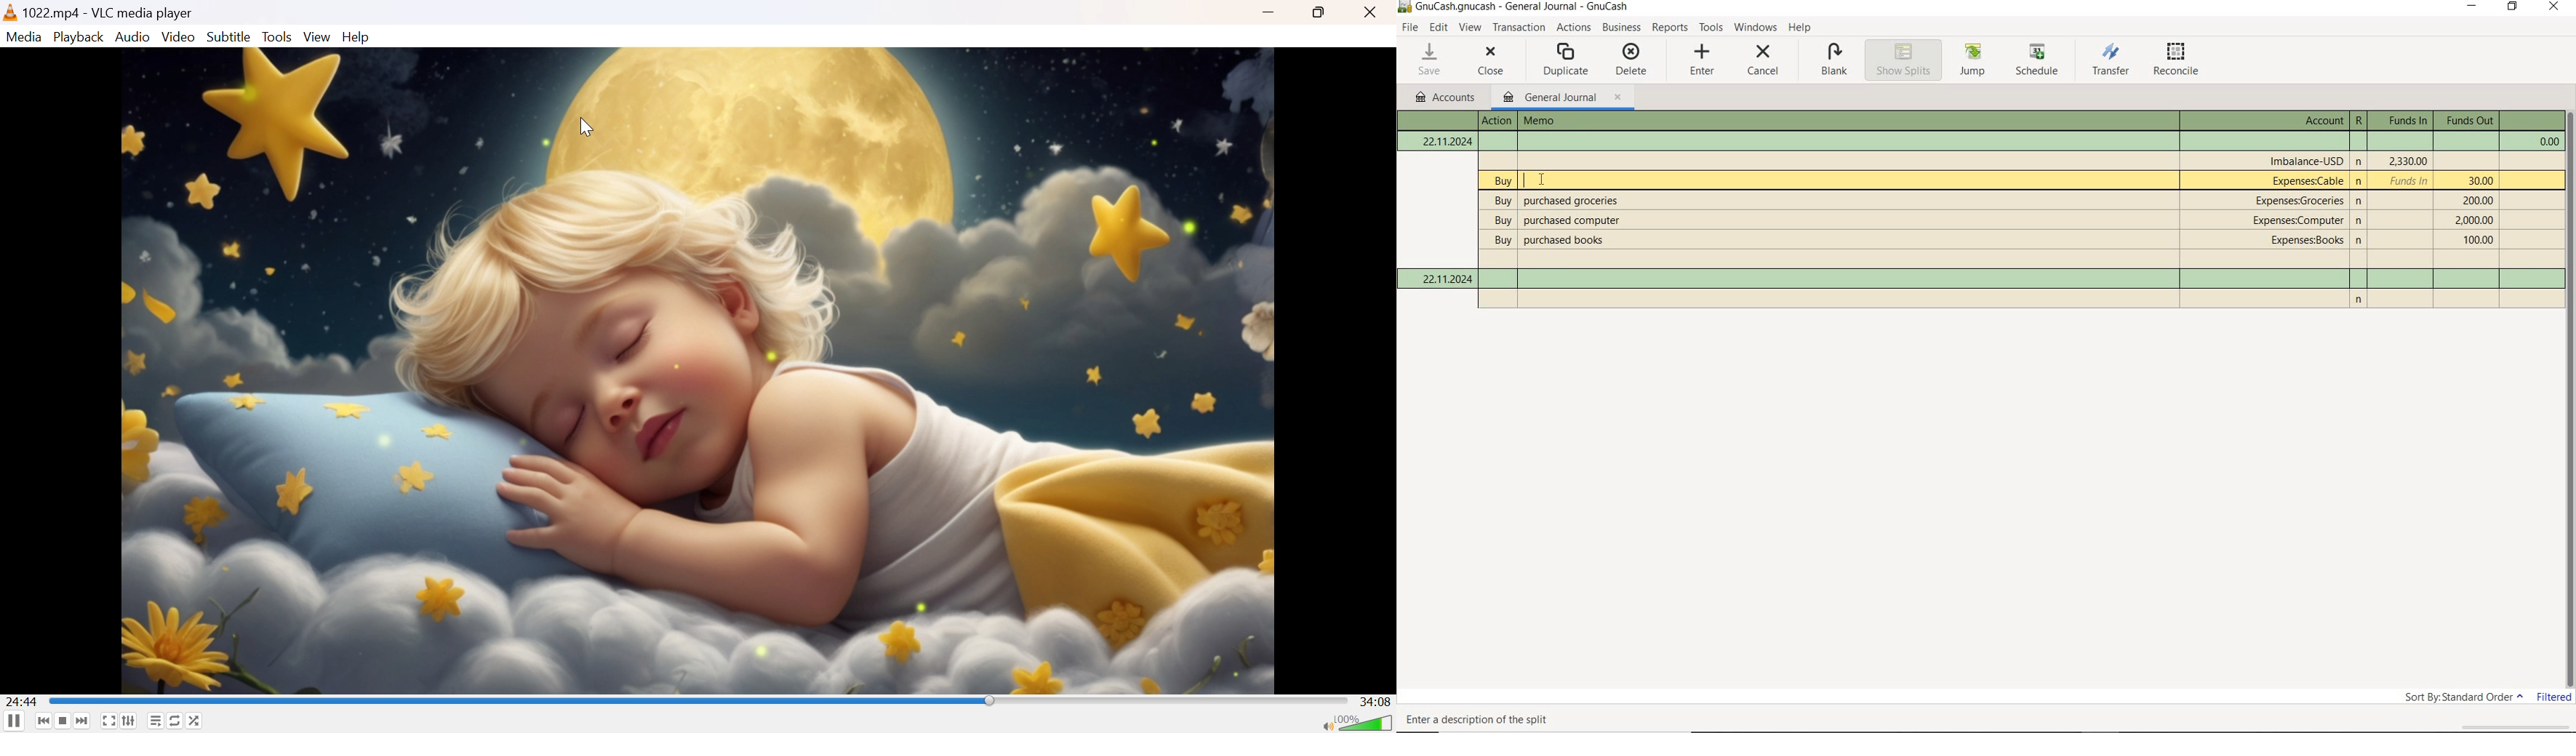 The image size is (2576, 756). I want to click on Help, so click(357, 38).